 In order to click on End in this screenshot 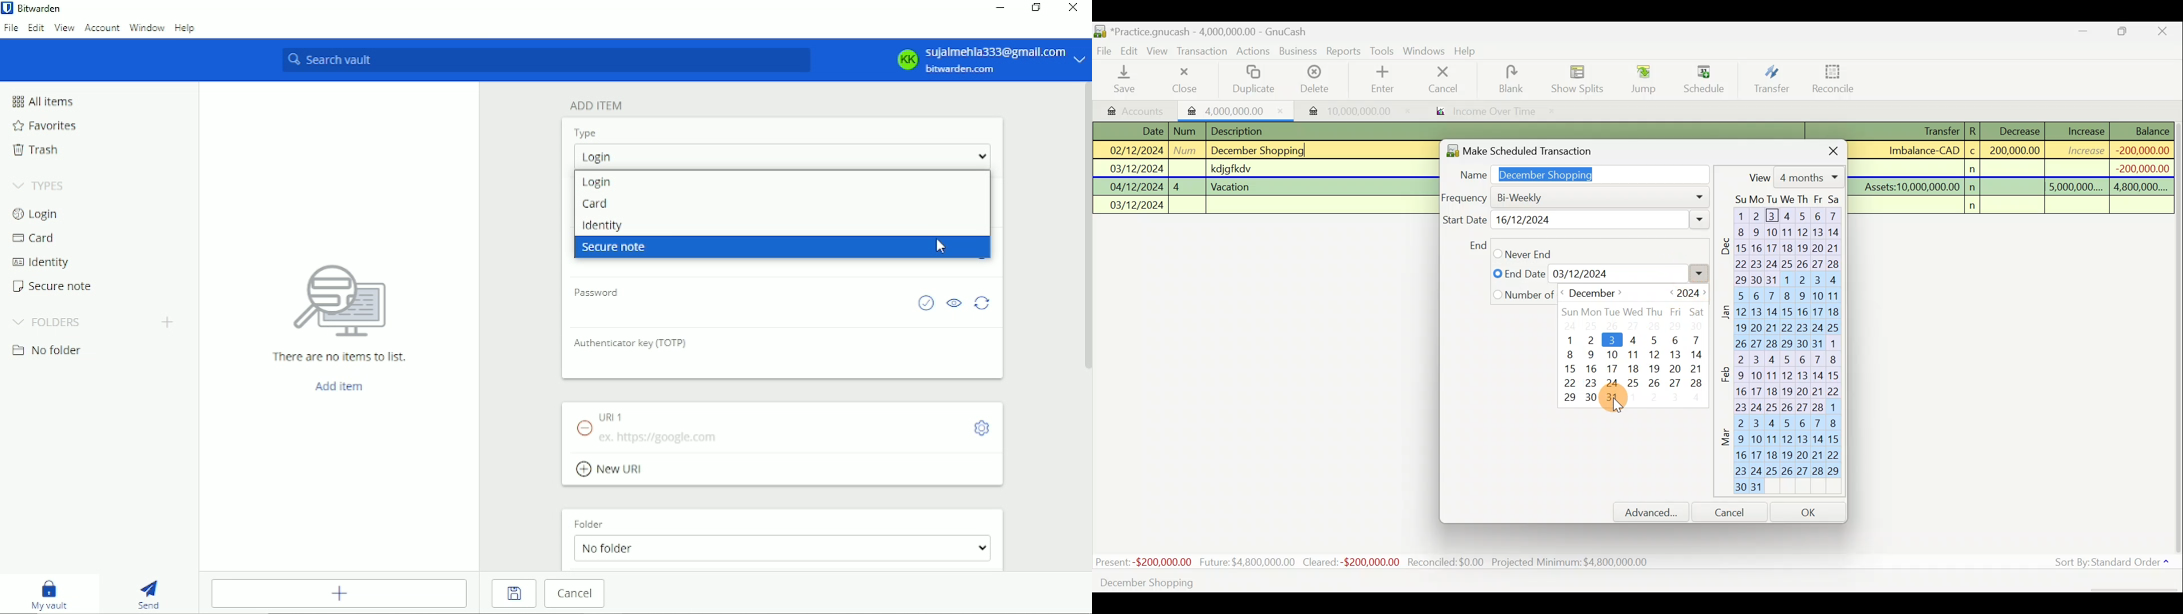, I will do `click(1477, 245)`.